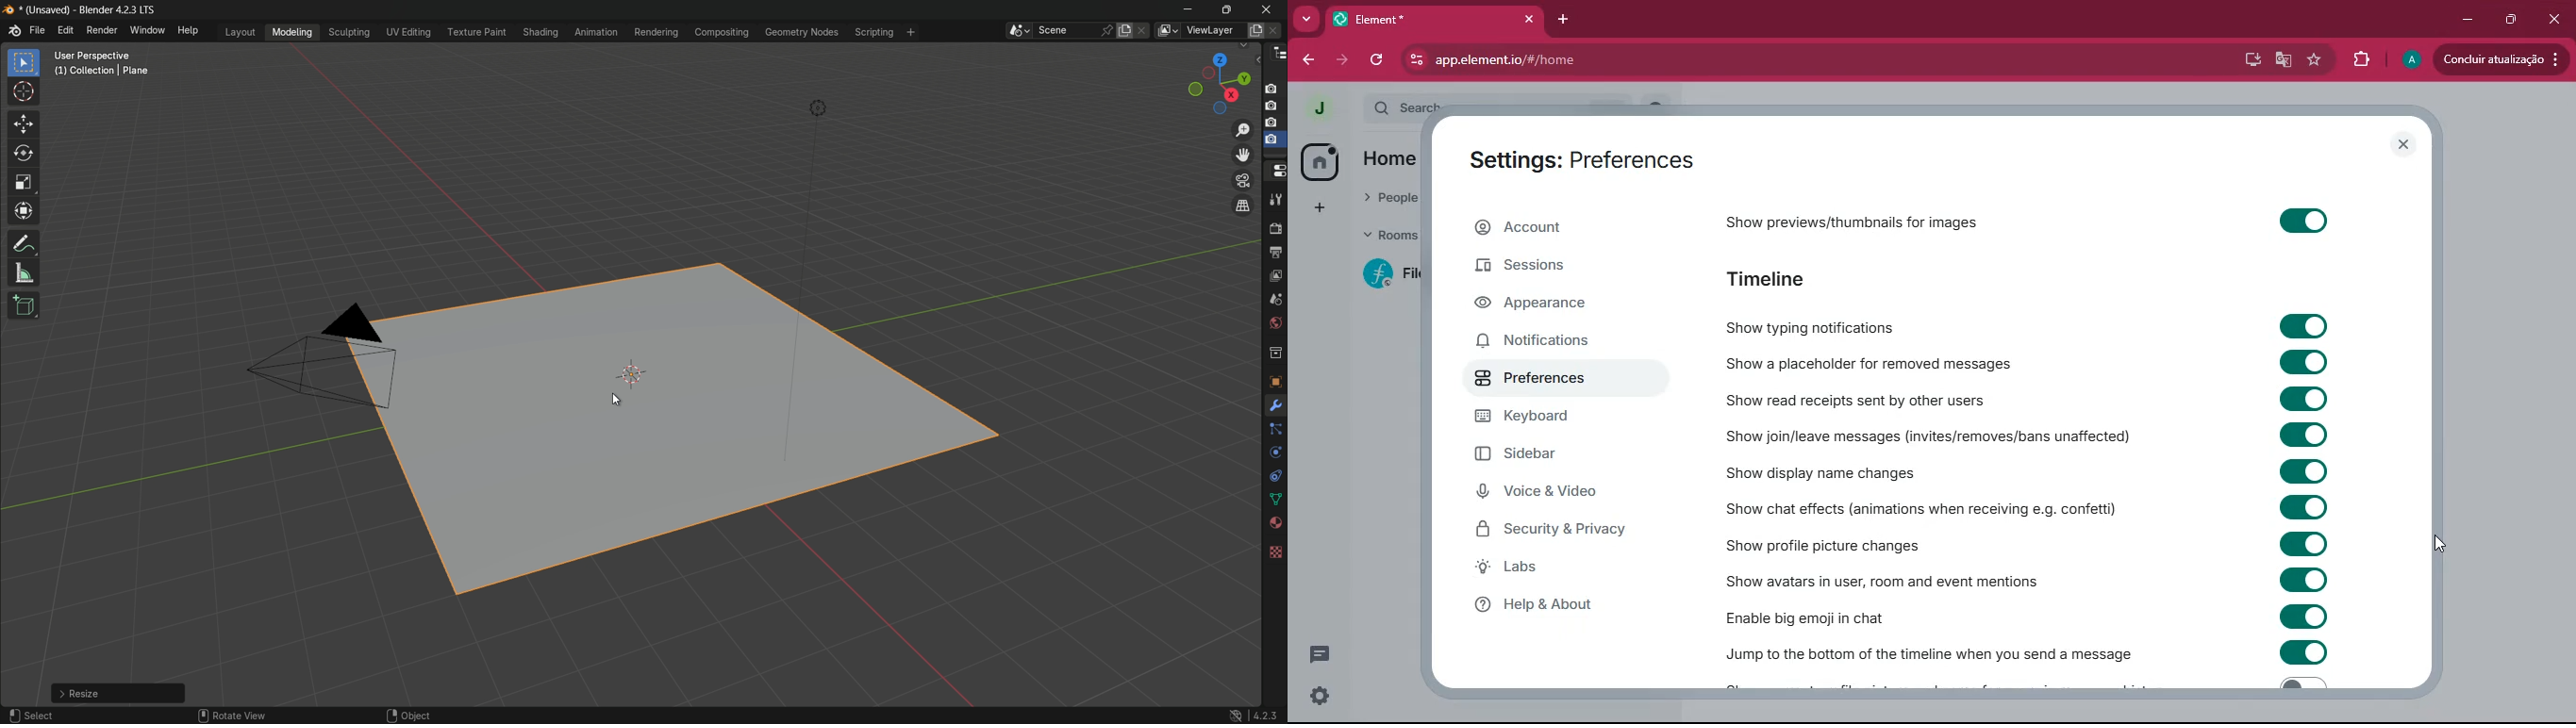 The image size is (2576, 728). Describe the element at coordinates (24, 93) in the screenshot. I see `cursor` at that location.